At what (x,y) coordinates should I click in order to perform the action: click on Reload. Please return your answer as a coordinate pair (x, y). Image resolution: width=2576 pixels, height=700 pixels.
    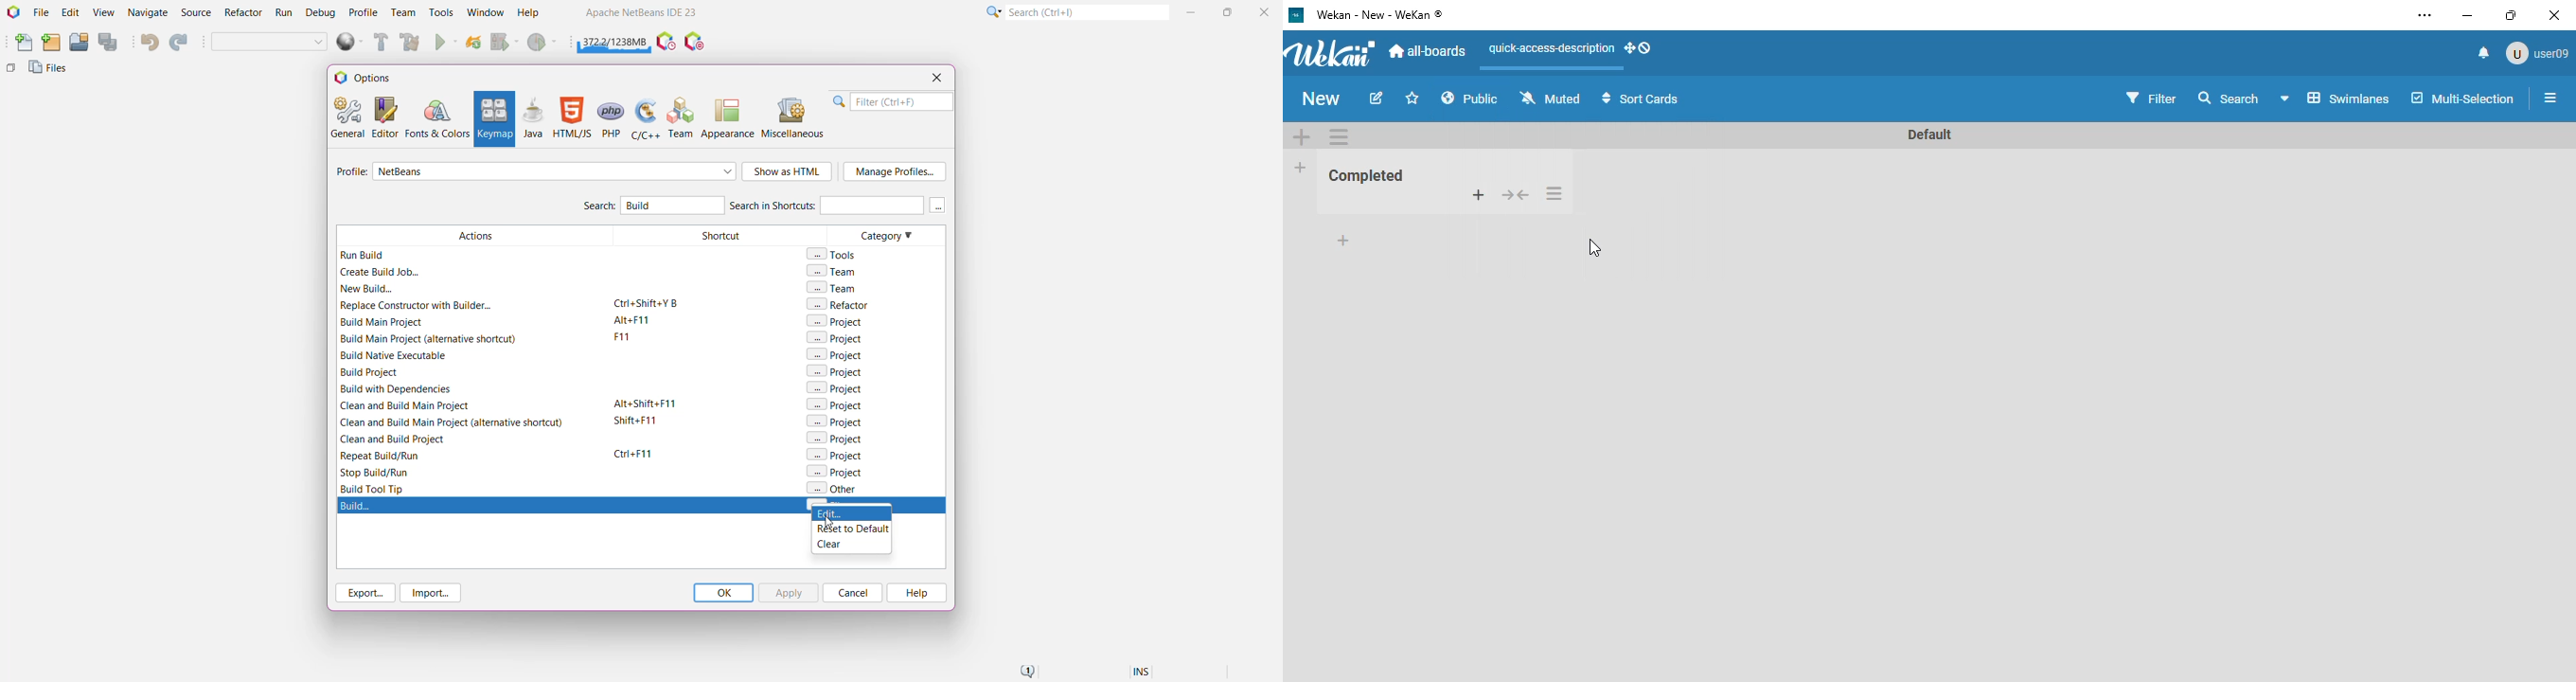
    Looking at the image, I should click on (474, 43).